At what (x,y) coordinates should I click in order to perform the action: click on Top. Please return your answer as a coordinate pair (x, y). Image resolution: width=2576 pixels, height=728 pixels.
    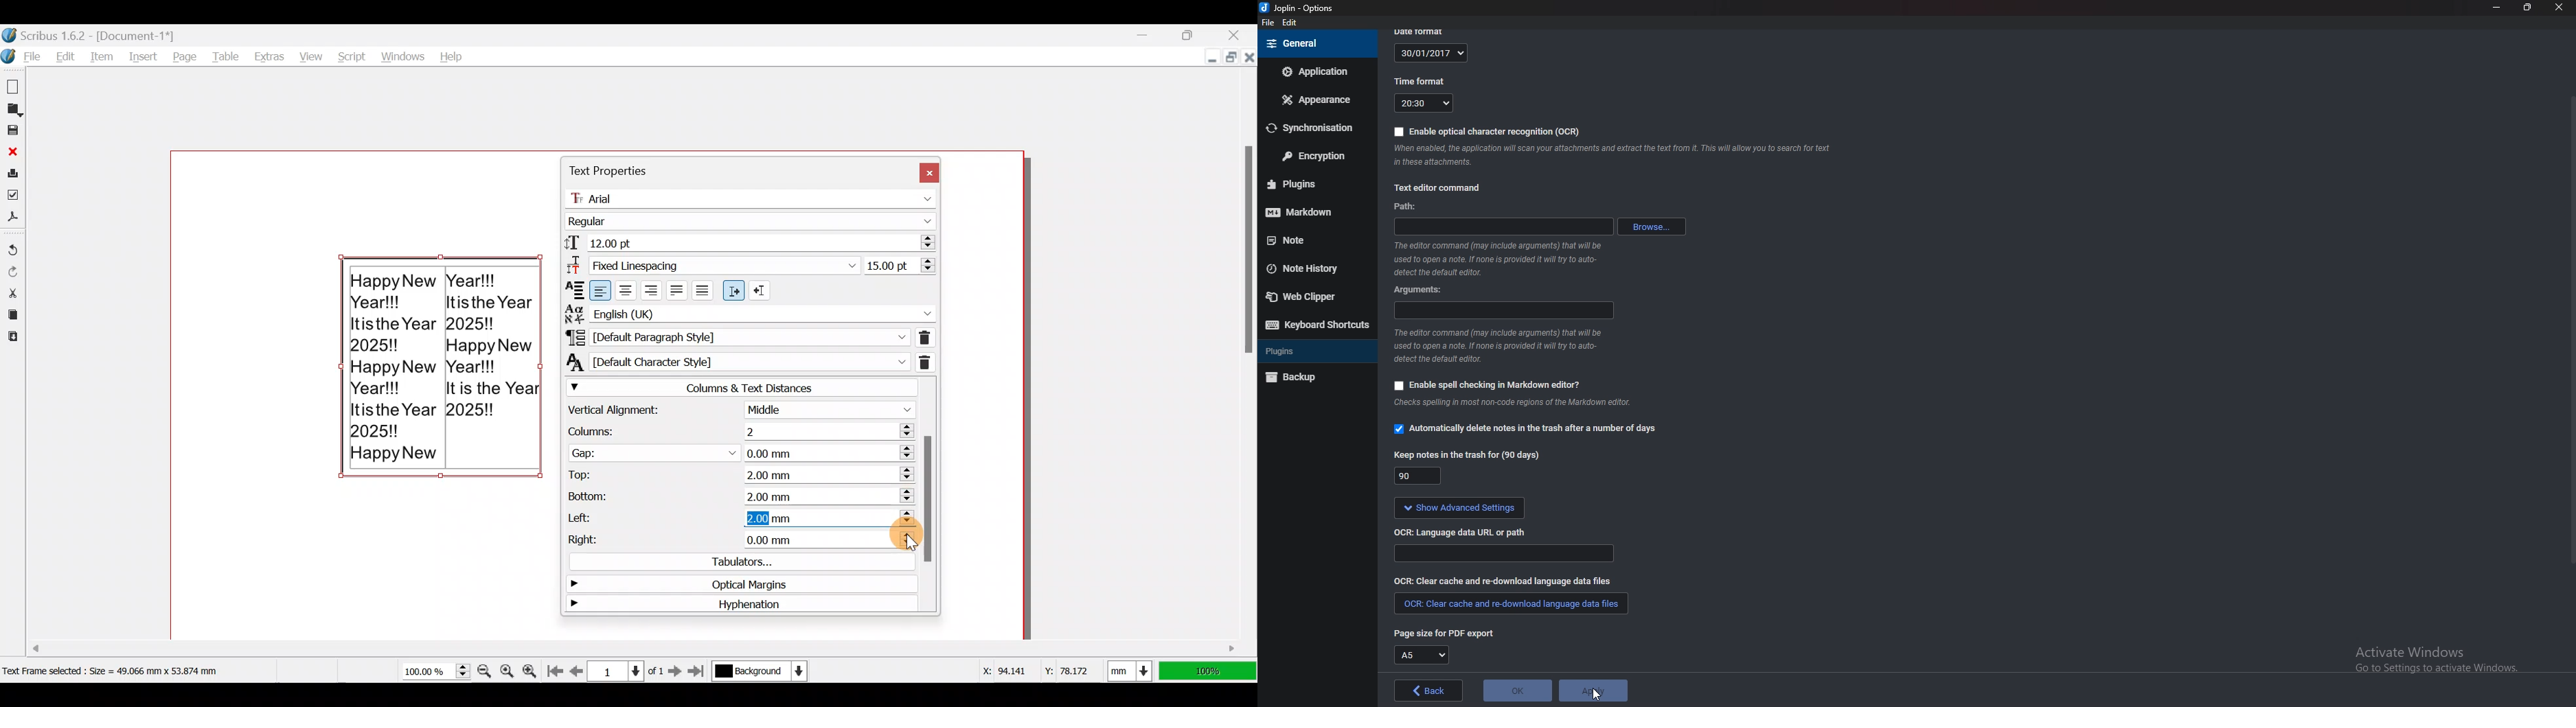
    Looking at the image, I should click on (736, 473).